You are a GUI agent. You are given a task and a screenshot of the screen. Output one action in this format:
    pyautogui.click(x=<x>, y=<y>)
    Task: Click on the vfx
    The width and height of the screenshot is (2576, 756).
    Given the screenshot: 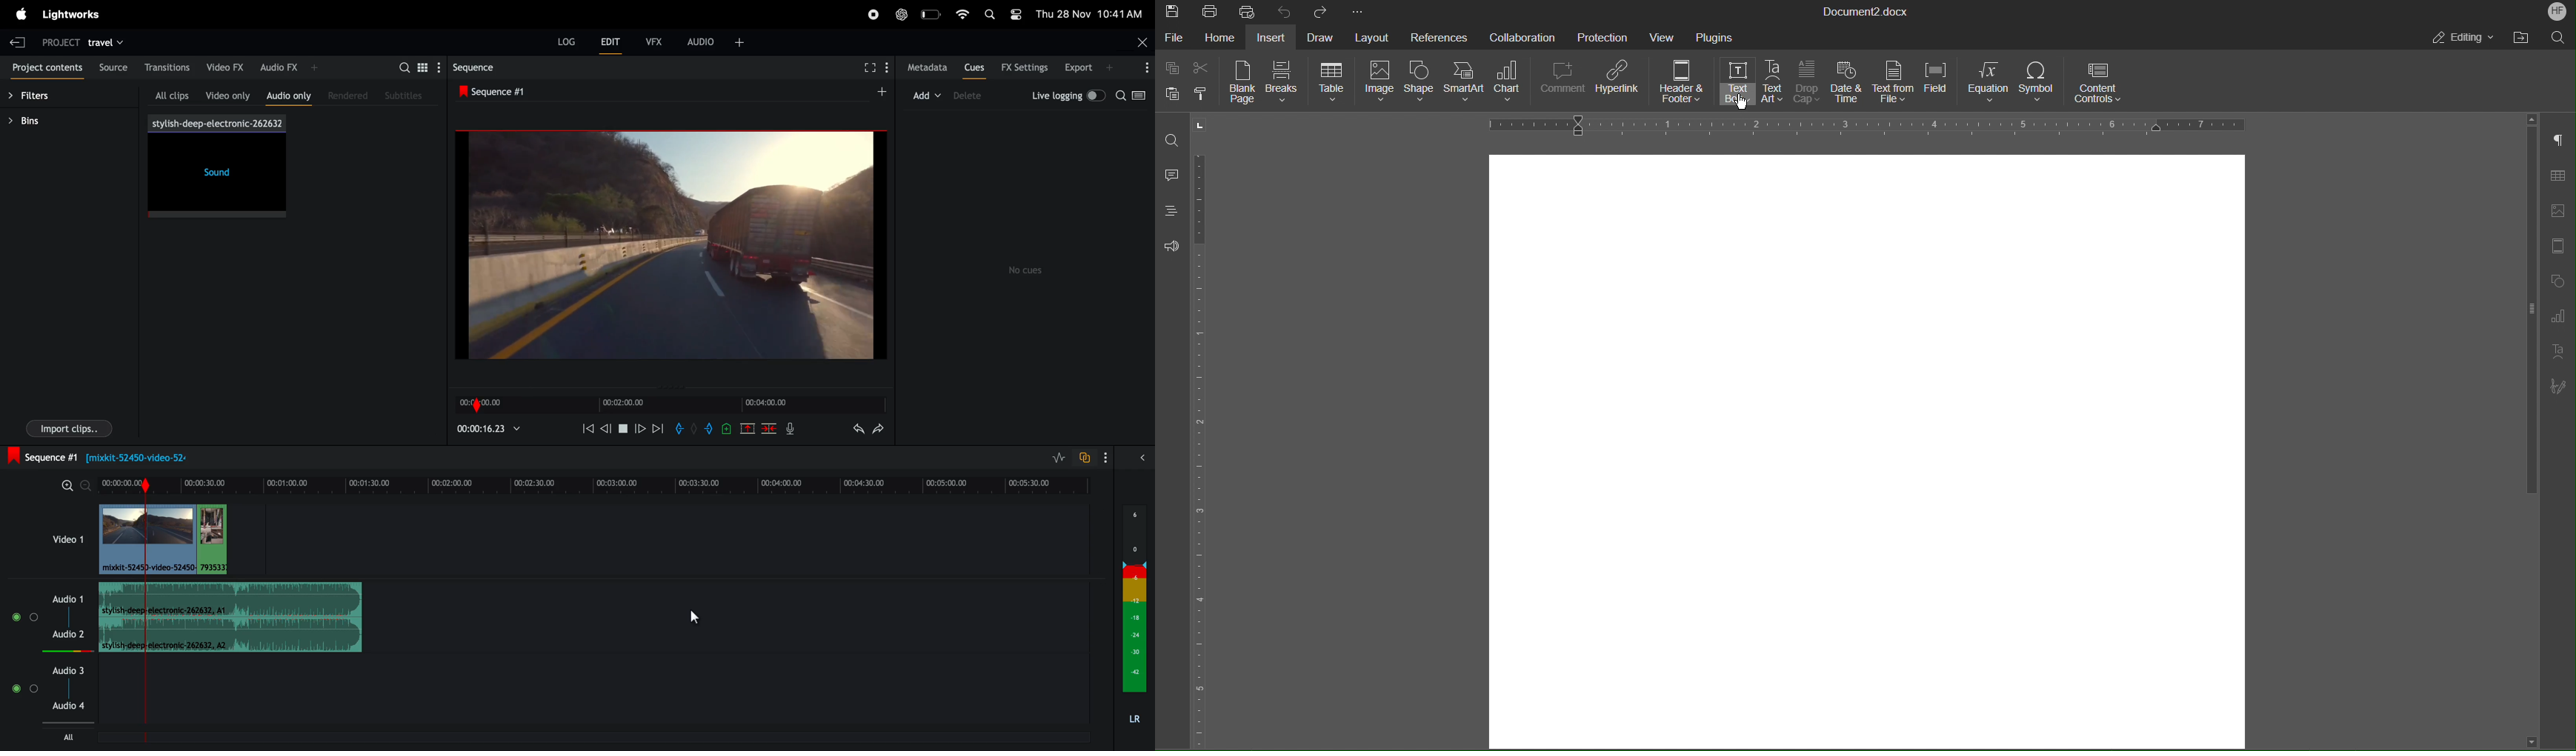 What is the action you would take?
    pyautogui.click(x=653, y=41)
    